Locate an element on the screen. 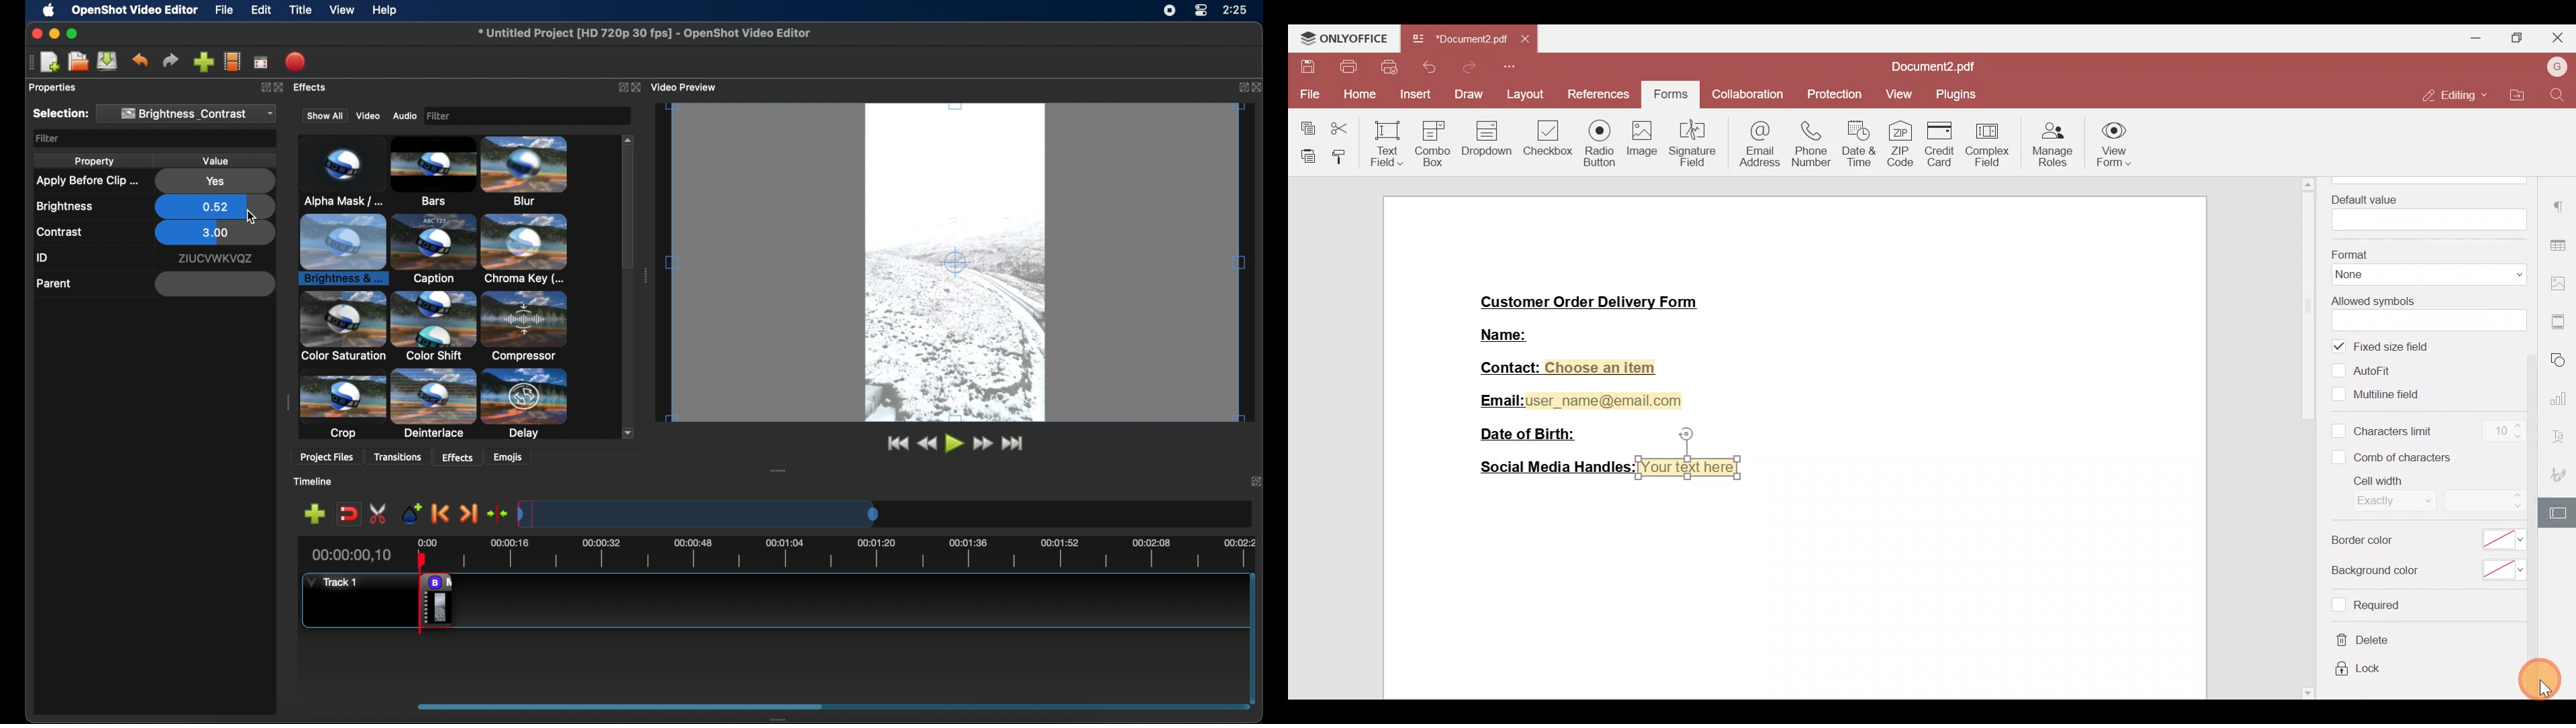 The width and height of the screenshot is (2576, 728). Draw is located at coordinates (1468, 93).